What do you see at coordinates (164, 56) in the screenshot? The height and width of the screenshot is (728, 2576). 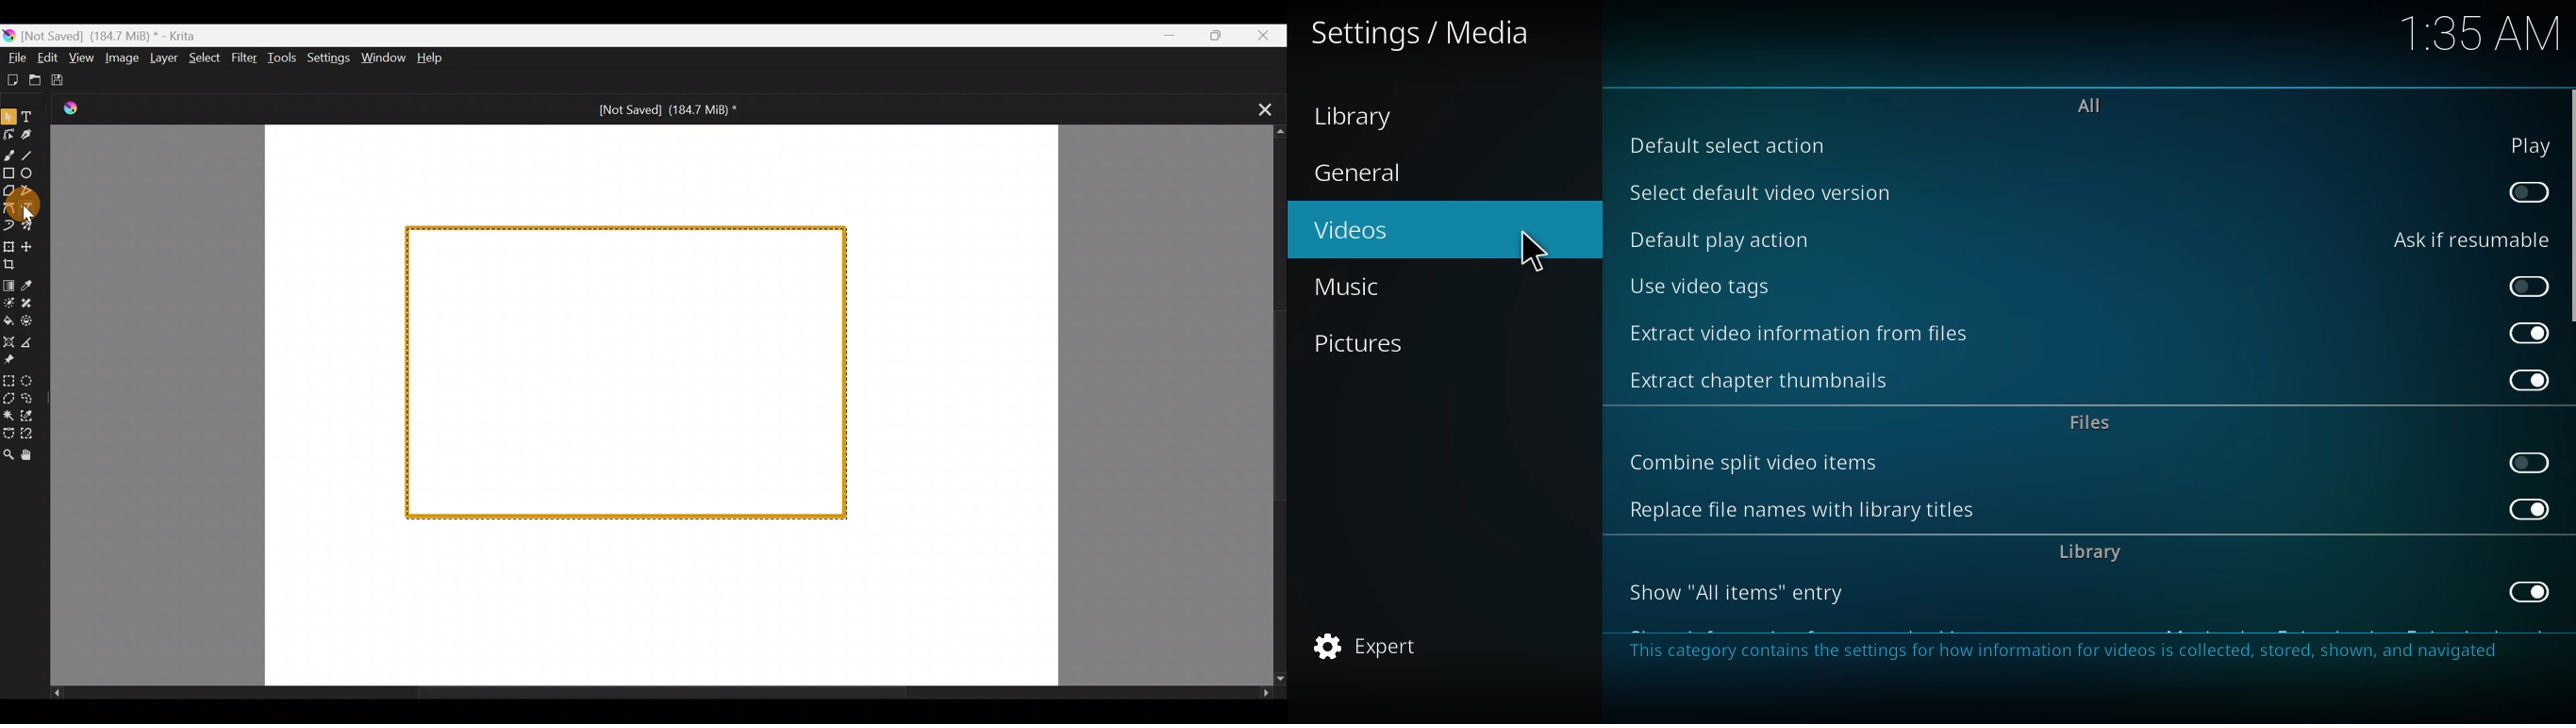 I see `Layer` at bounding box center [164, 56].